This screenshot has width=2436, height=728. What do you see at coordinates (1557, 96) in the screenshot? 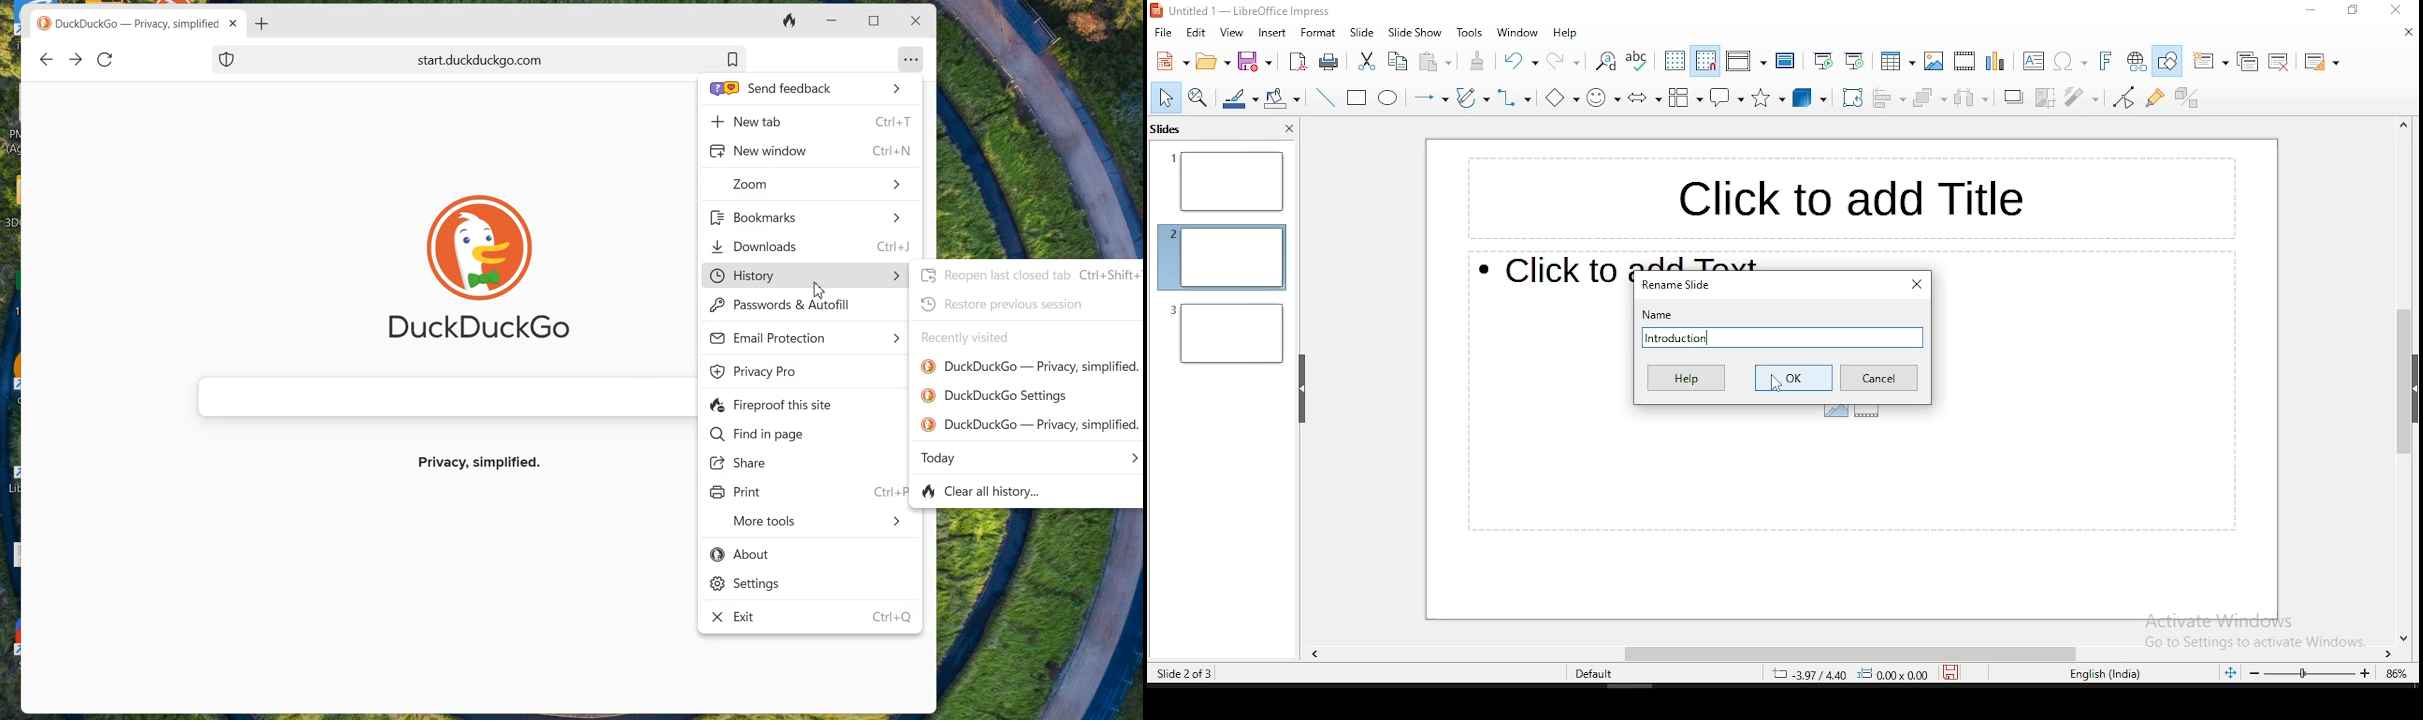
I see `basic shapes` at bounding box center [1557, 96].